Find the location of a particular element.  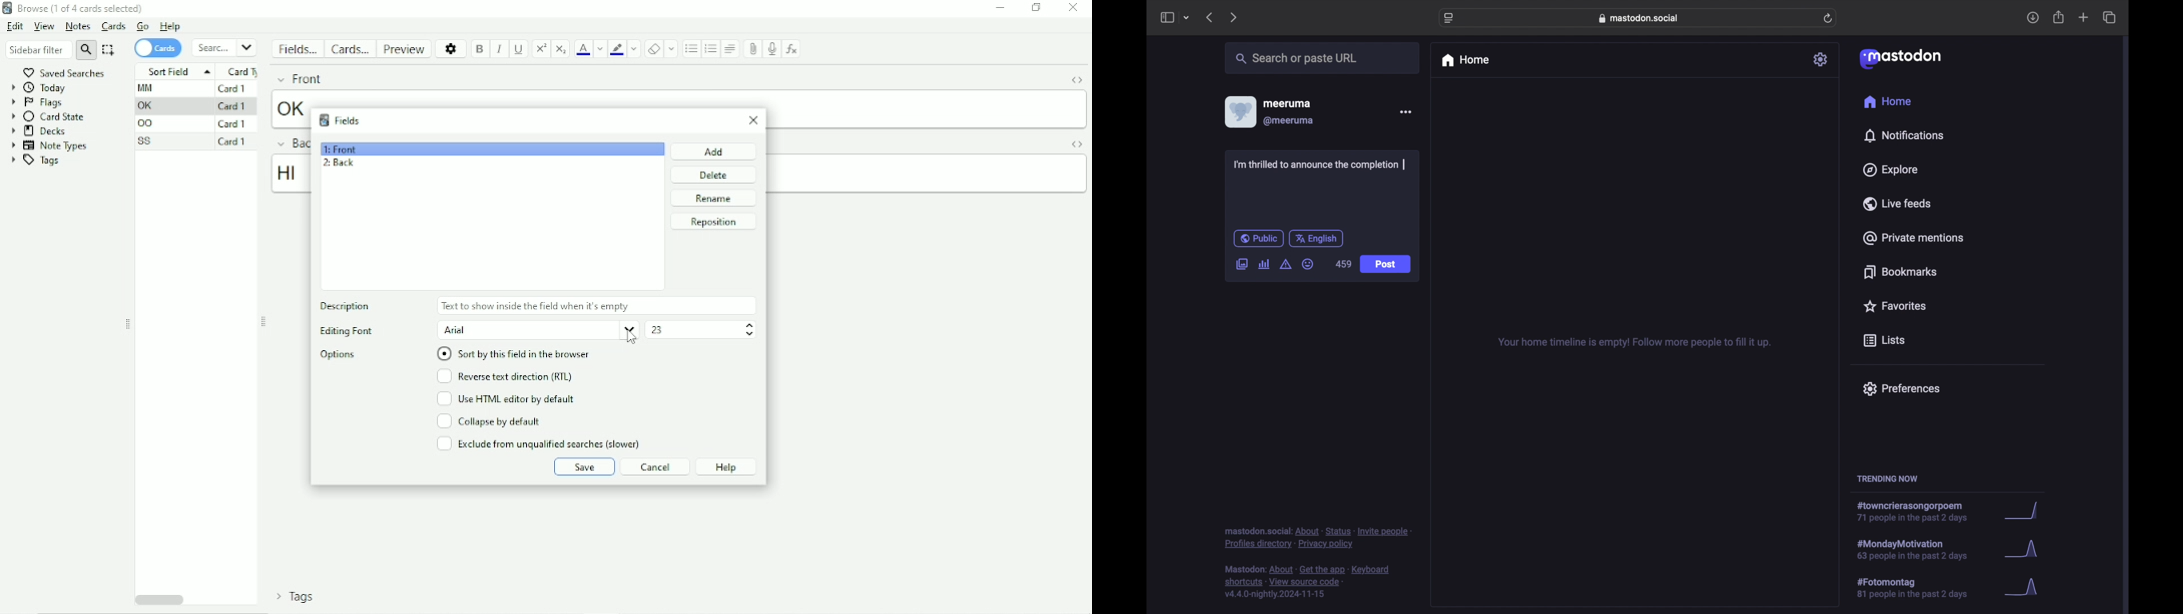

Decks is located at coordinates (39, 131).